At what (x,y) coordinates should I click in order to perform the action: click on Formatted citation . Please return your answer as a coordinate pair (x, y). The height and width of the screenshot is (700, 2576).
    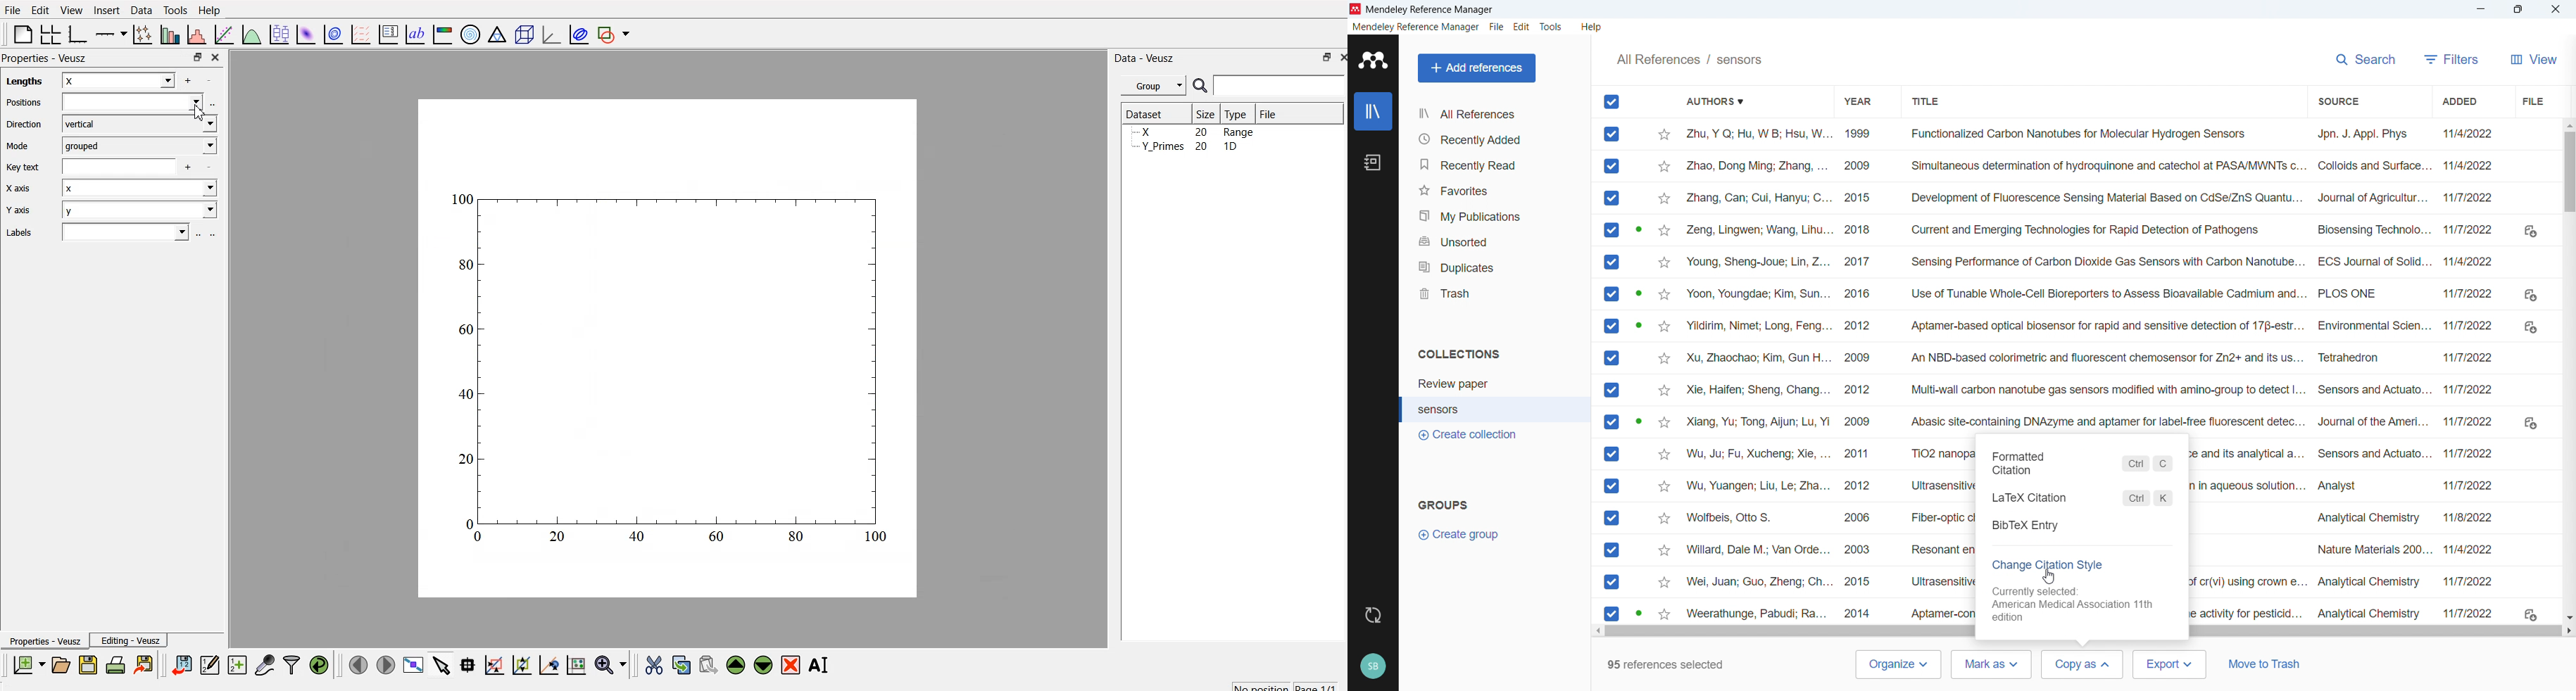
    Looking at the image, I should click on (2084, 464).